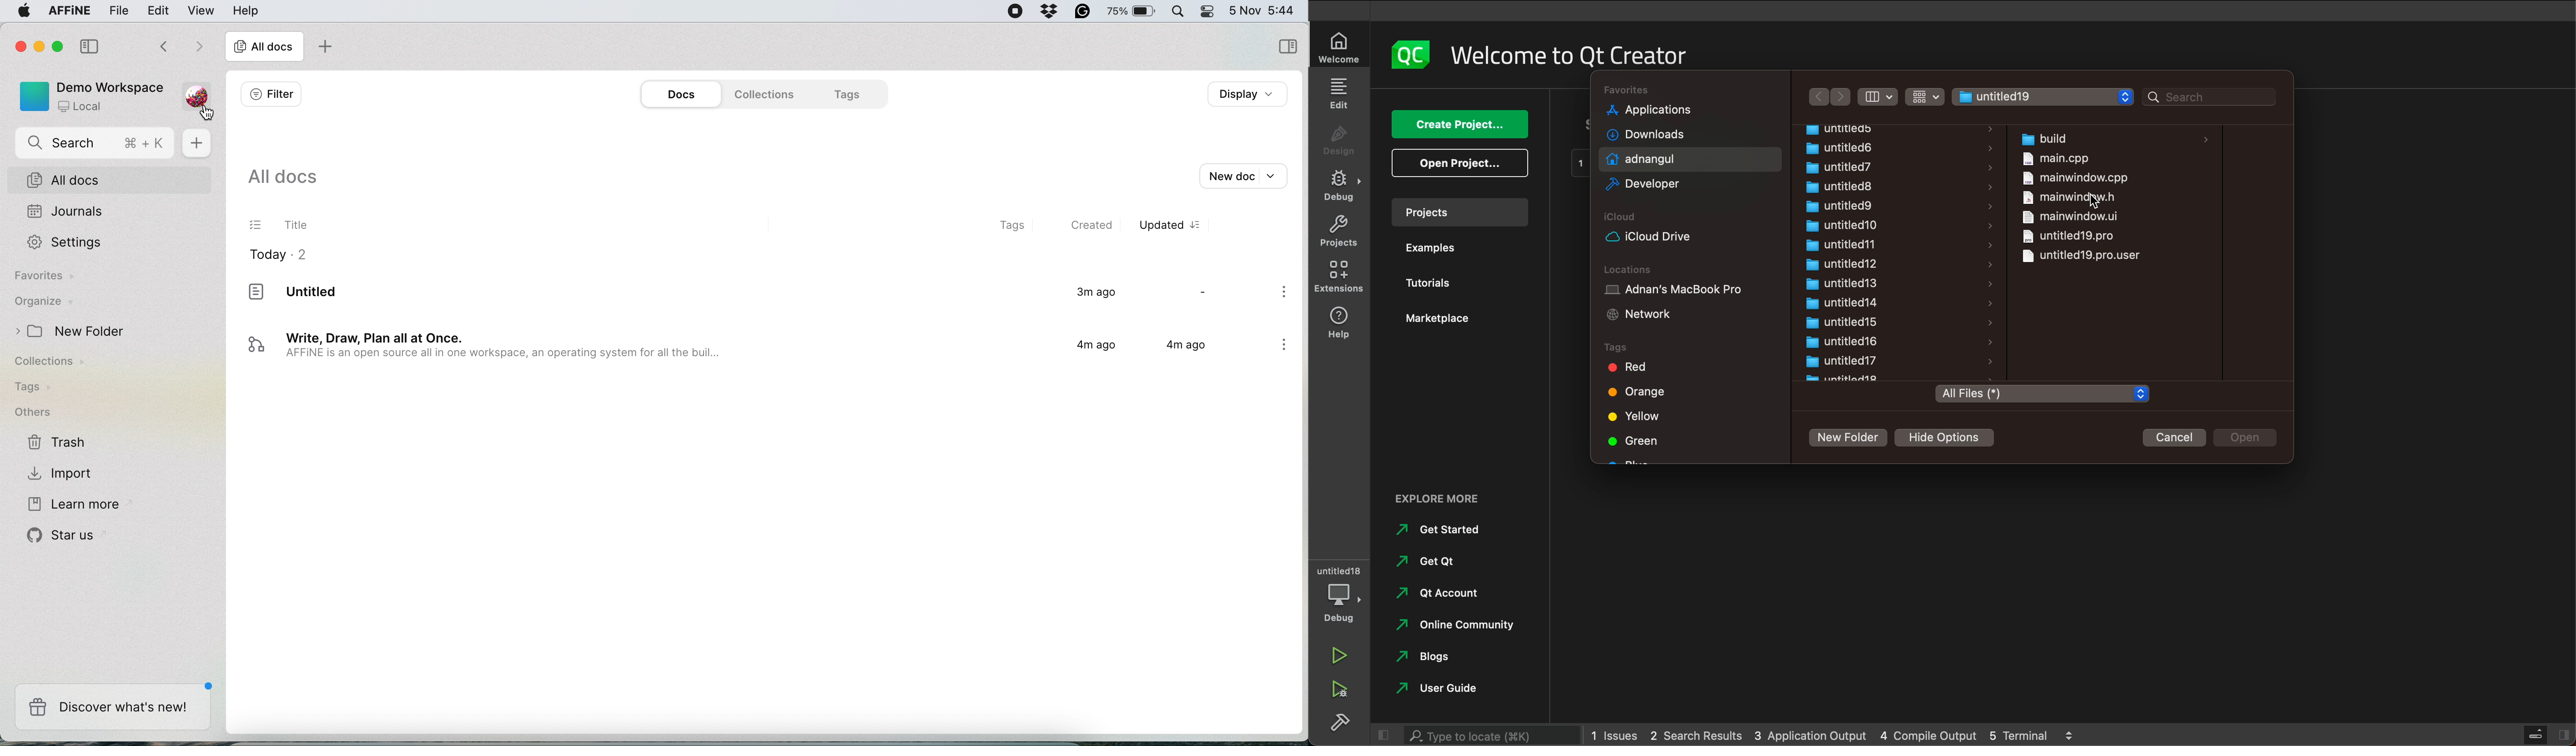  I want to click on 5 terminal, so click(2038, 733).